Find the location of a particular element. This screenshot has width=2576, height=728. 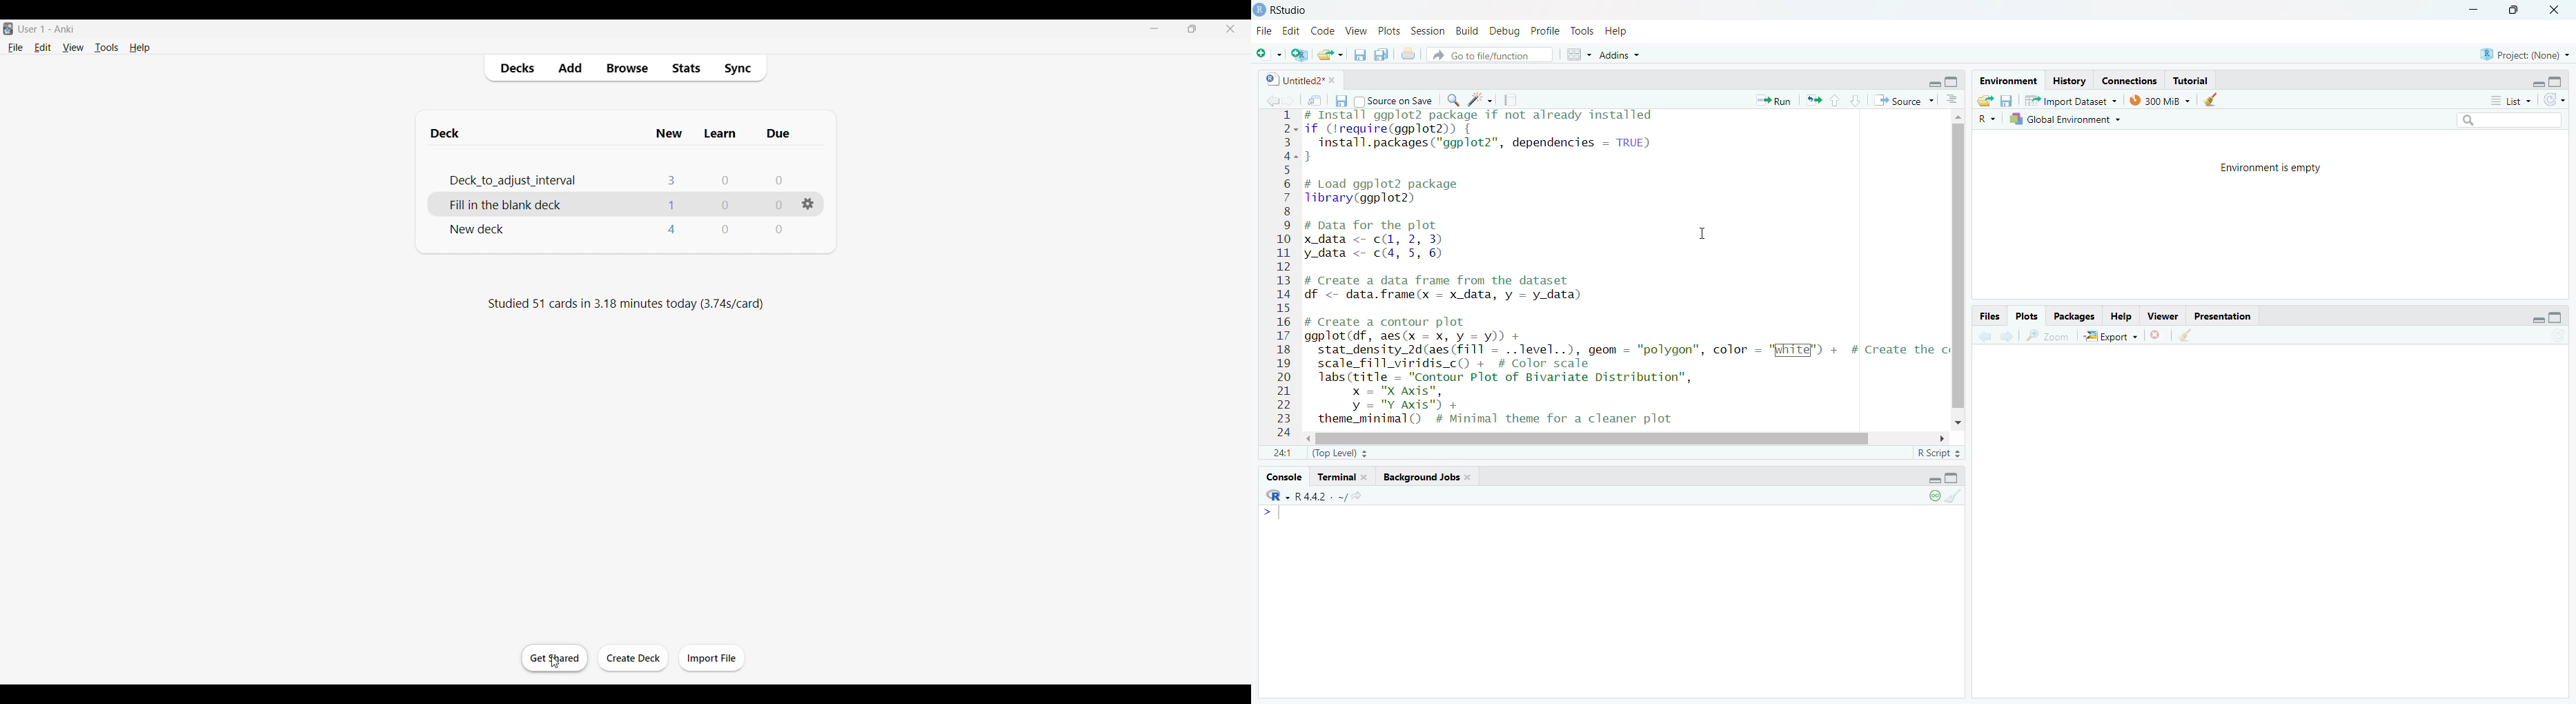

Eades is located at coordinates (2130, 78).